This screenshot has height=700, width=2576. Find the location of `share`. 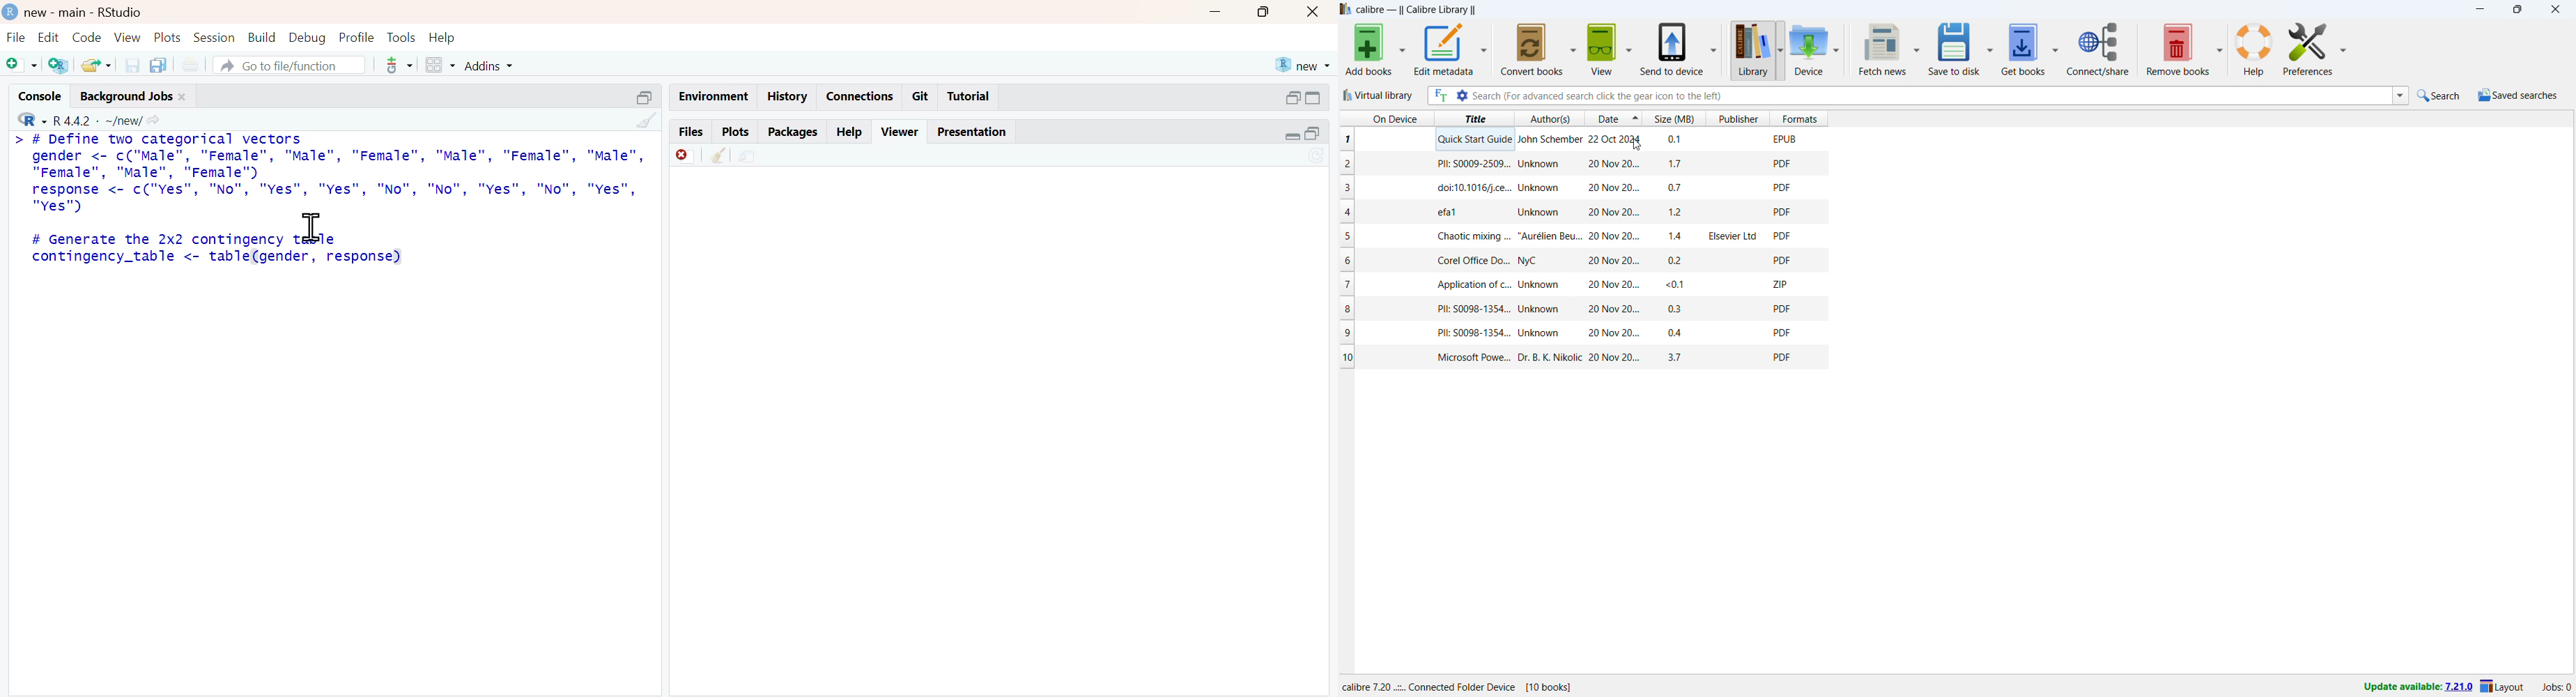

share is located at coordinates (748, 158).